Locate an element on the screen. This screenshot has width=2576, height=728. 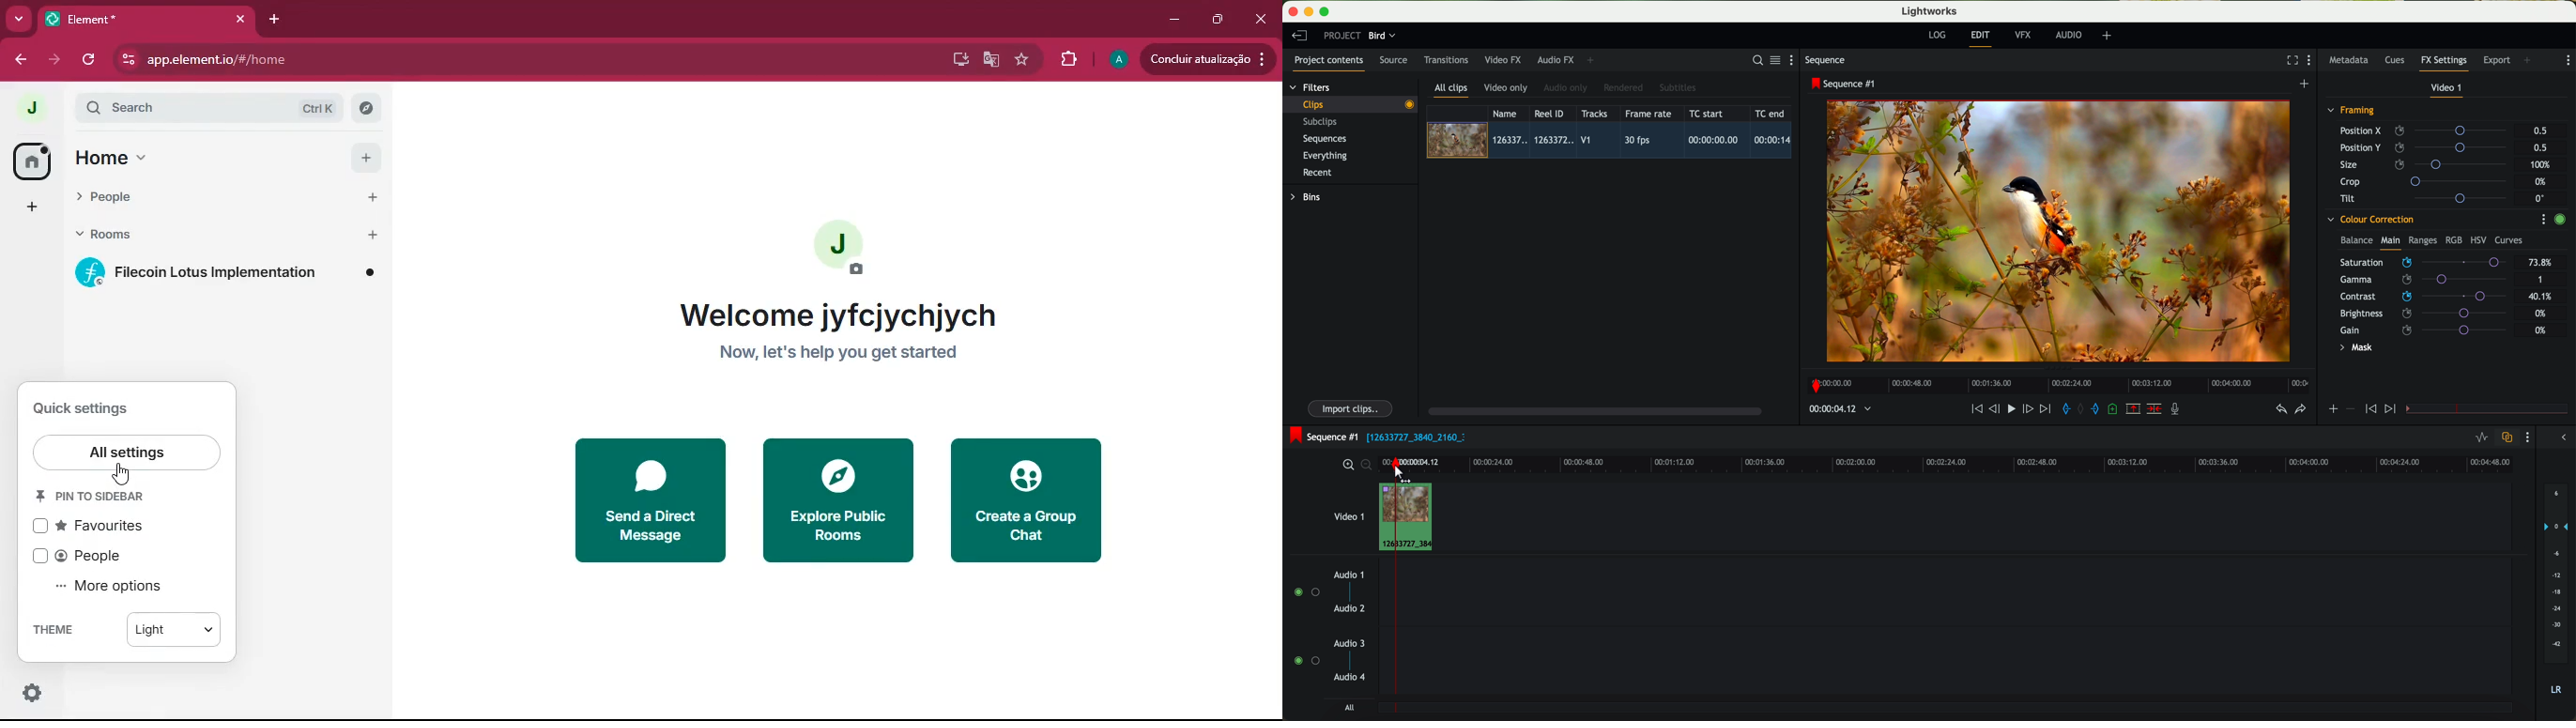
ranges is located at coordinates (2423, 240).